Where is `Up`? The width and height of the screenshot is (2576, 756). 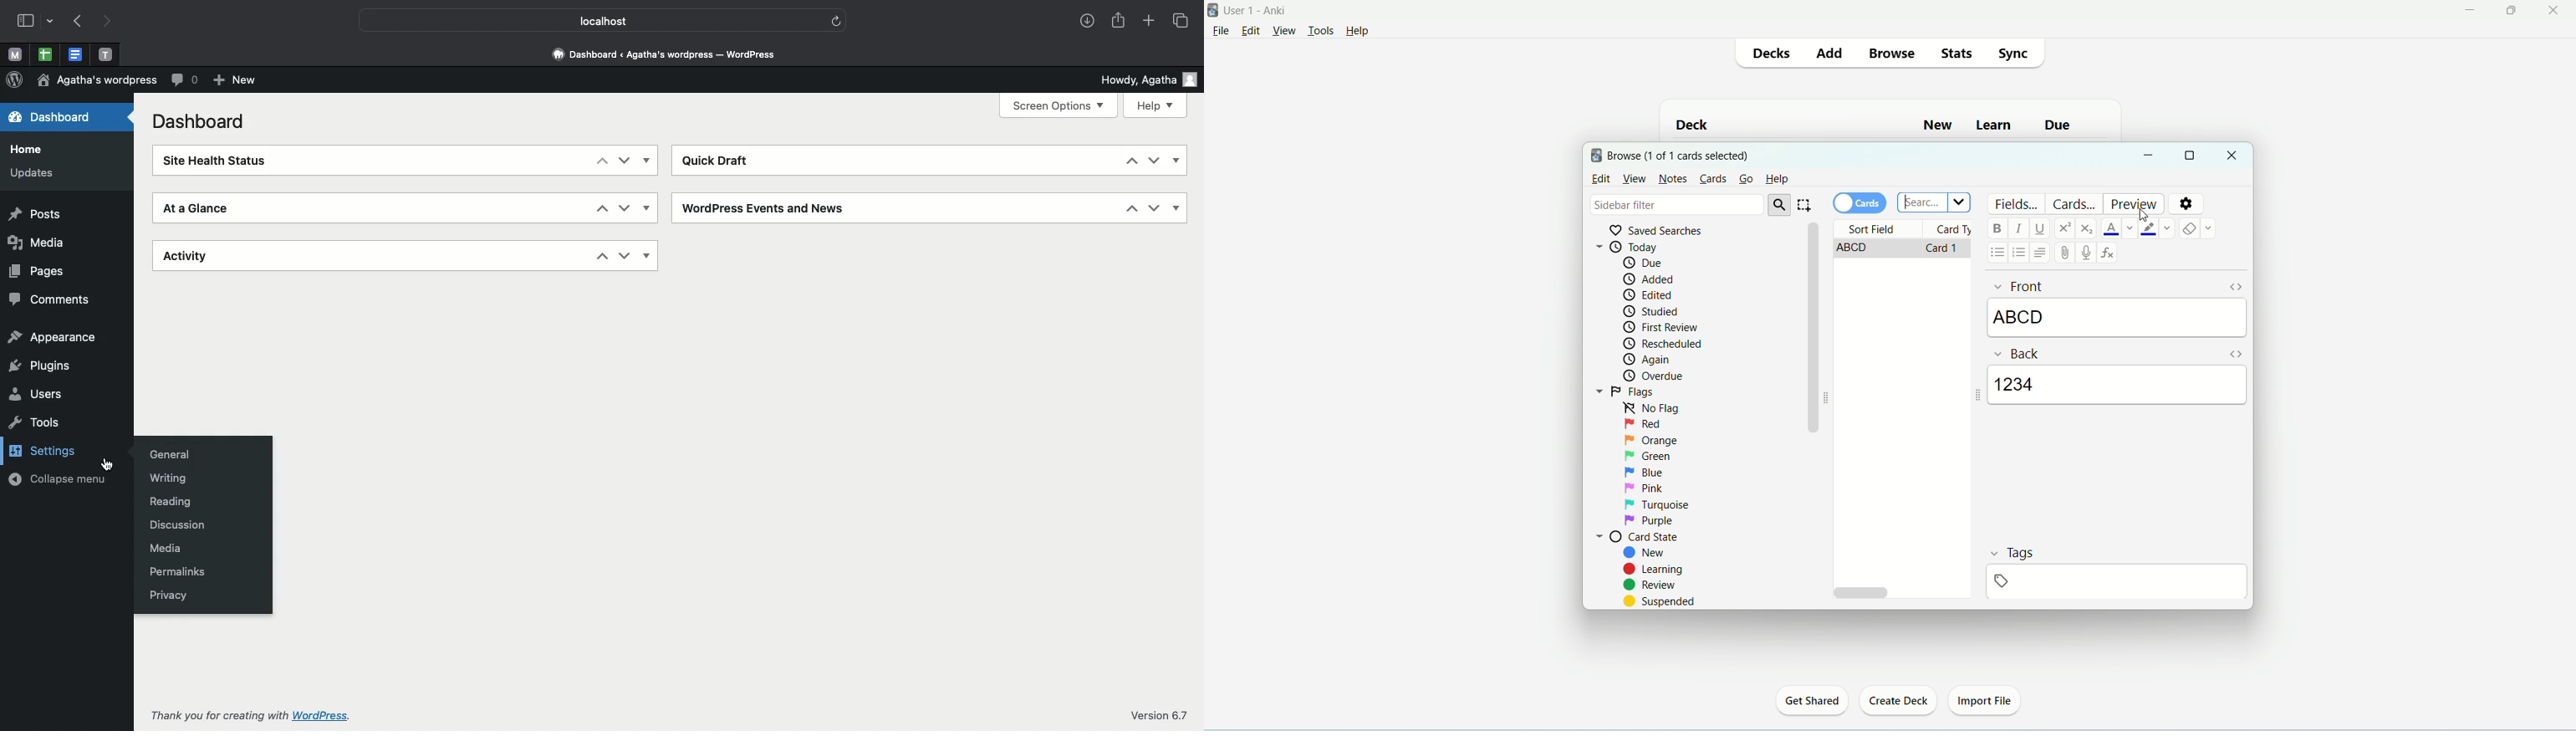
Up is located at coordinates (601, 257).